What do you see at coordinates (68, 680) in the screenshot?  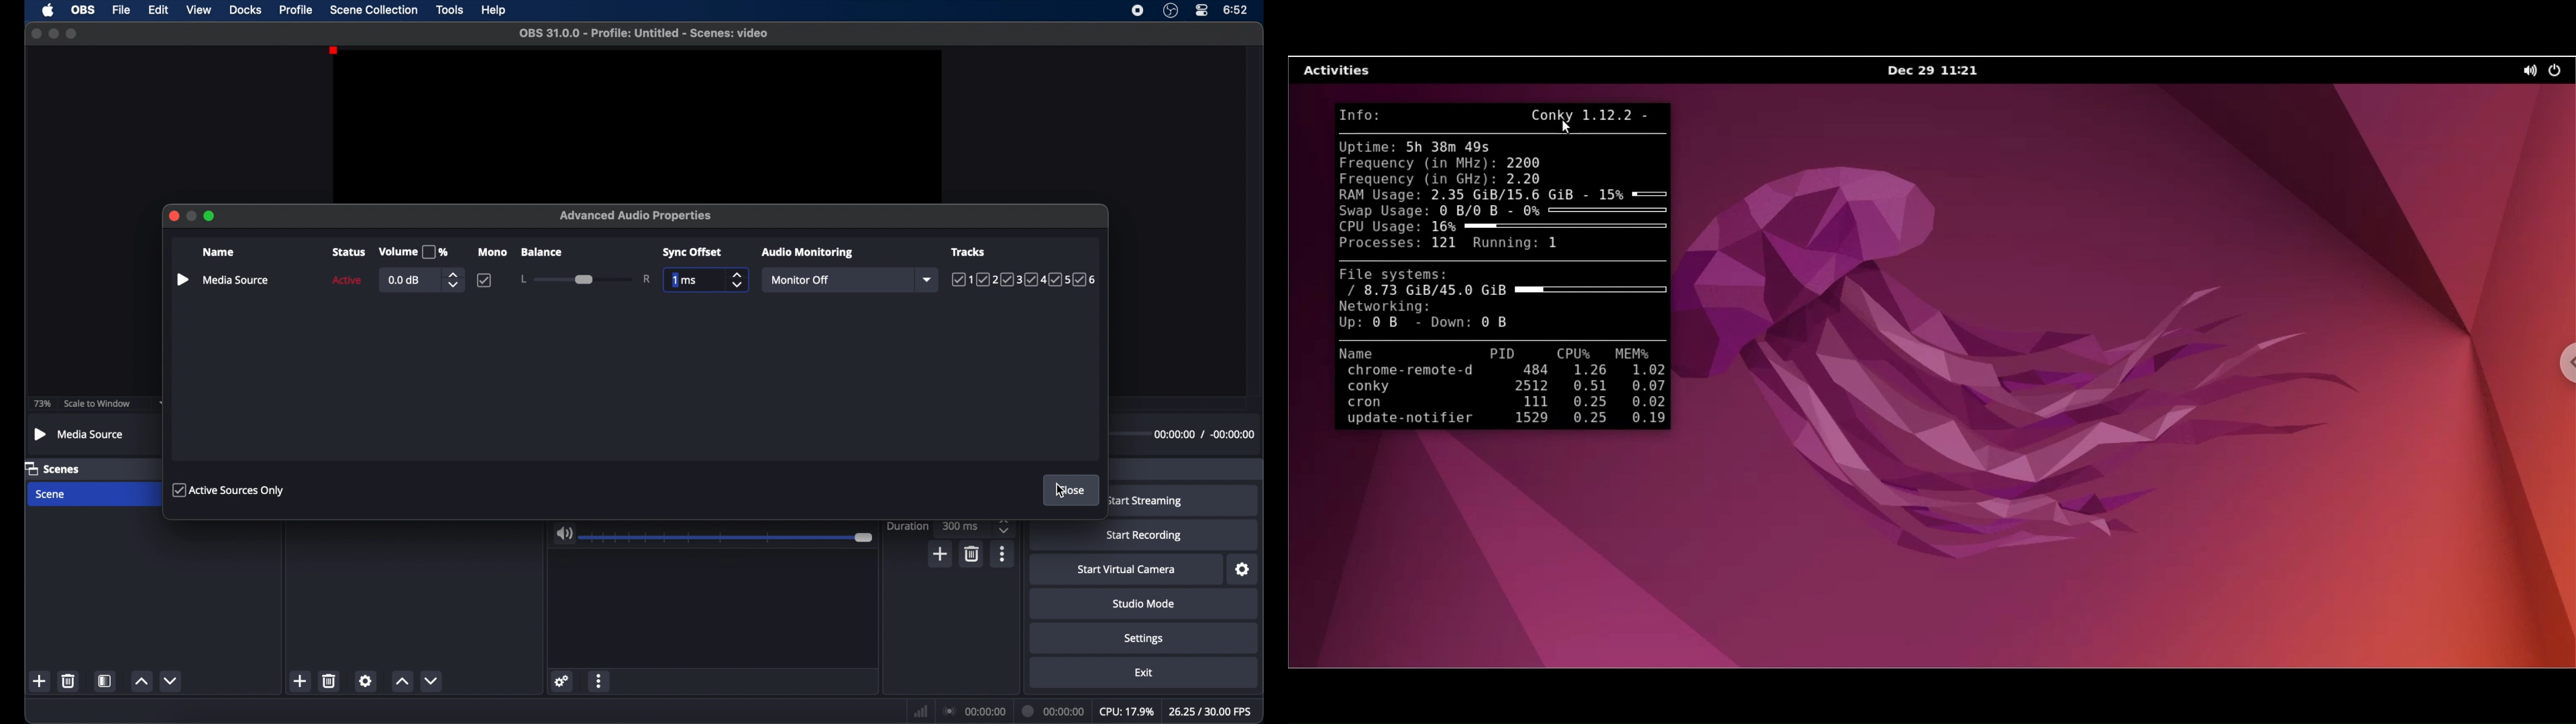 I see `delete` at bounding box center [68, 680].